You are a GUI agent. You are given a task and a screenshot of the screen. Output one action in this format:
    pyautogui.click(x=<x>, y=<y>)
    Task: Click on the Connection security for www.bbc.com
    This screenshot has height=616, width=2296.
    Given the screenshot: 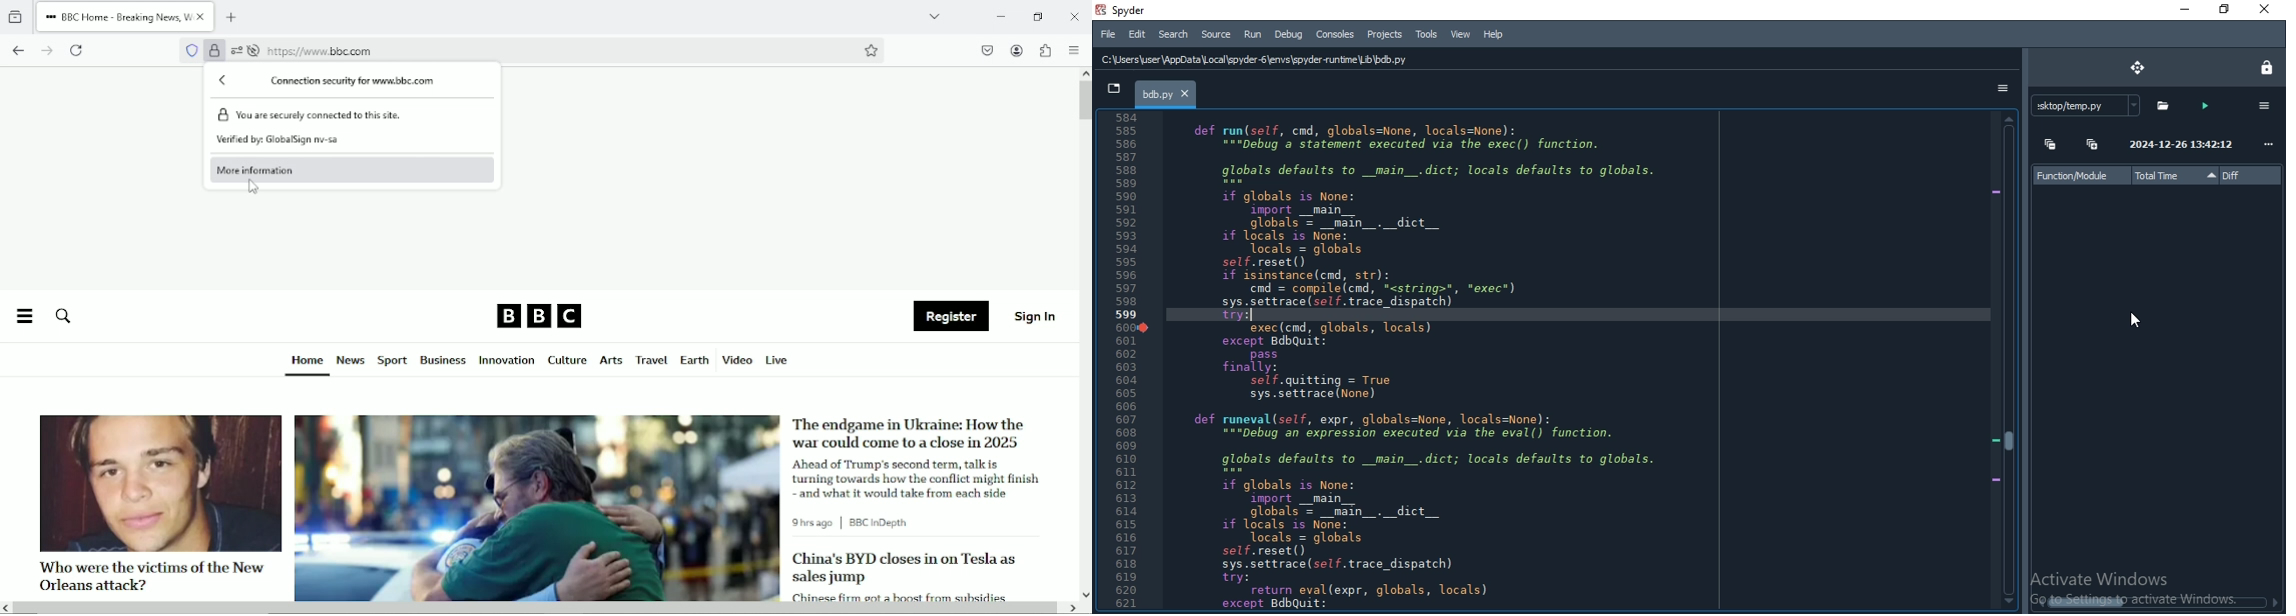 What is the action you would take?
    pyautogui.click(x=355, y=80)
    